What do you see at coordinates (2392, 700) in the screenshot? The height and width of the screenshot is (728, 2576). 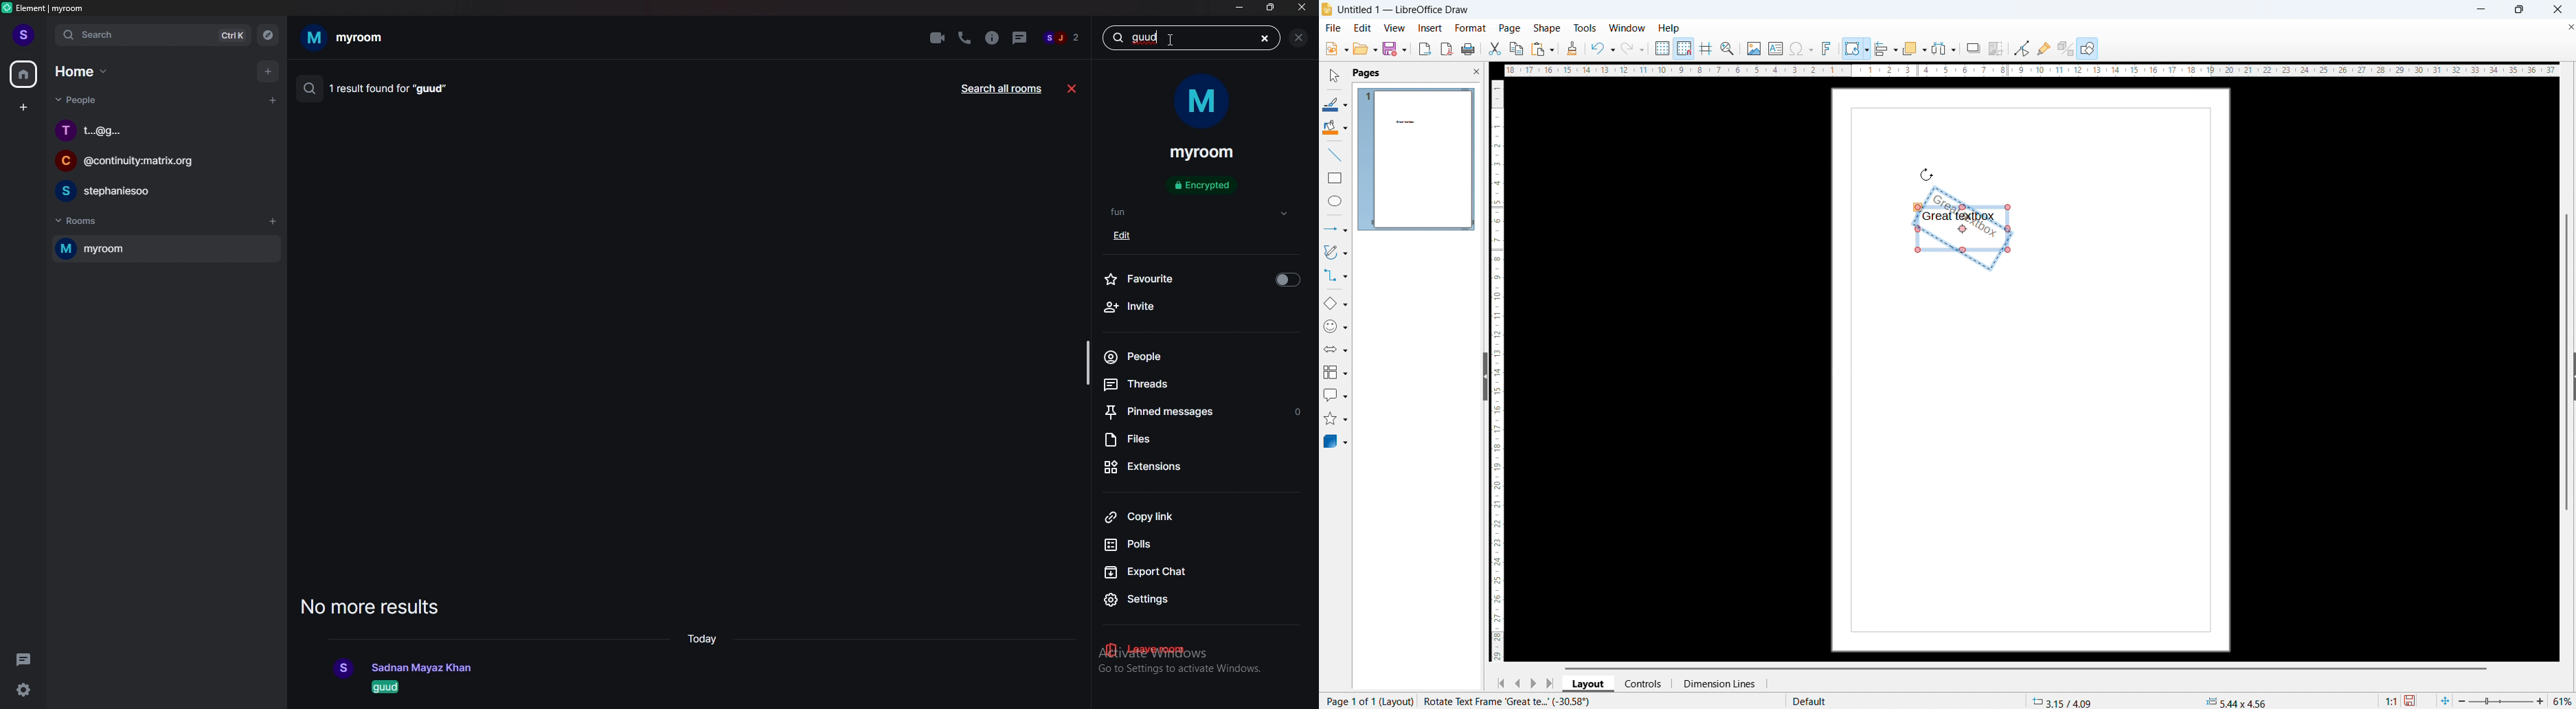 I see `Scaling factor ` at bounding box center [2392, 700].